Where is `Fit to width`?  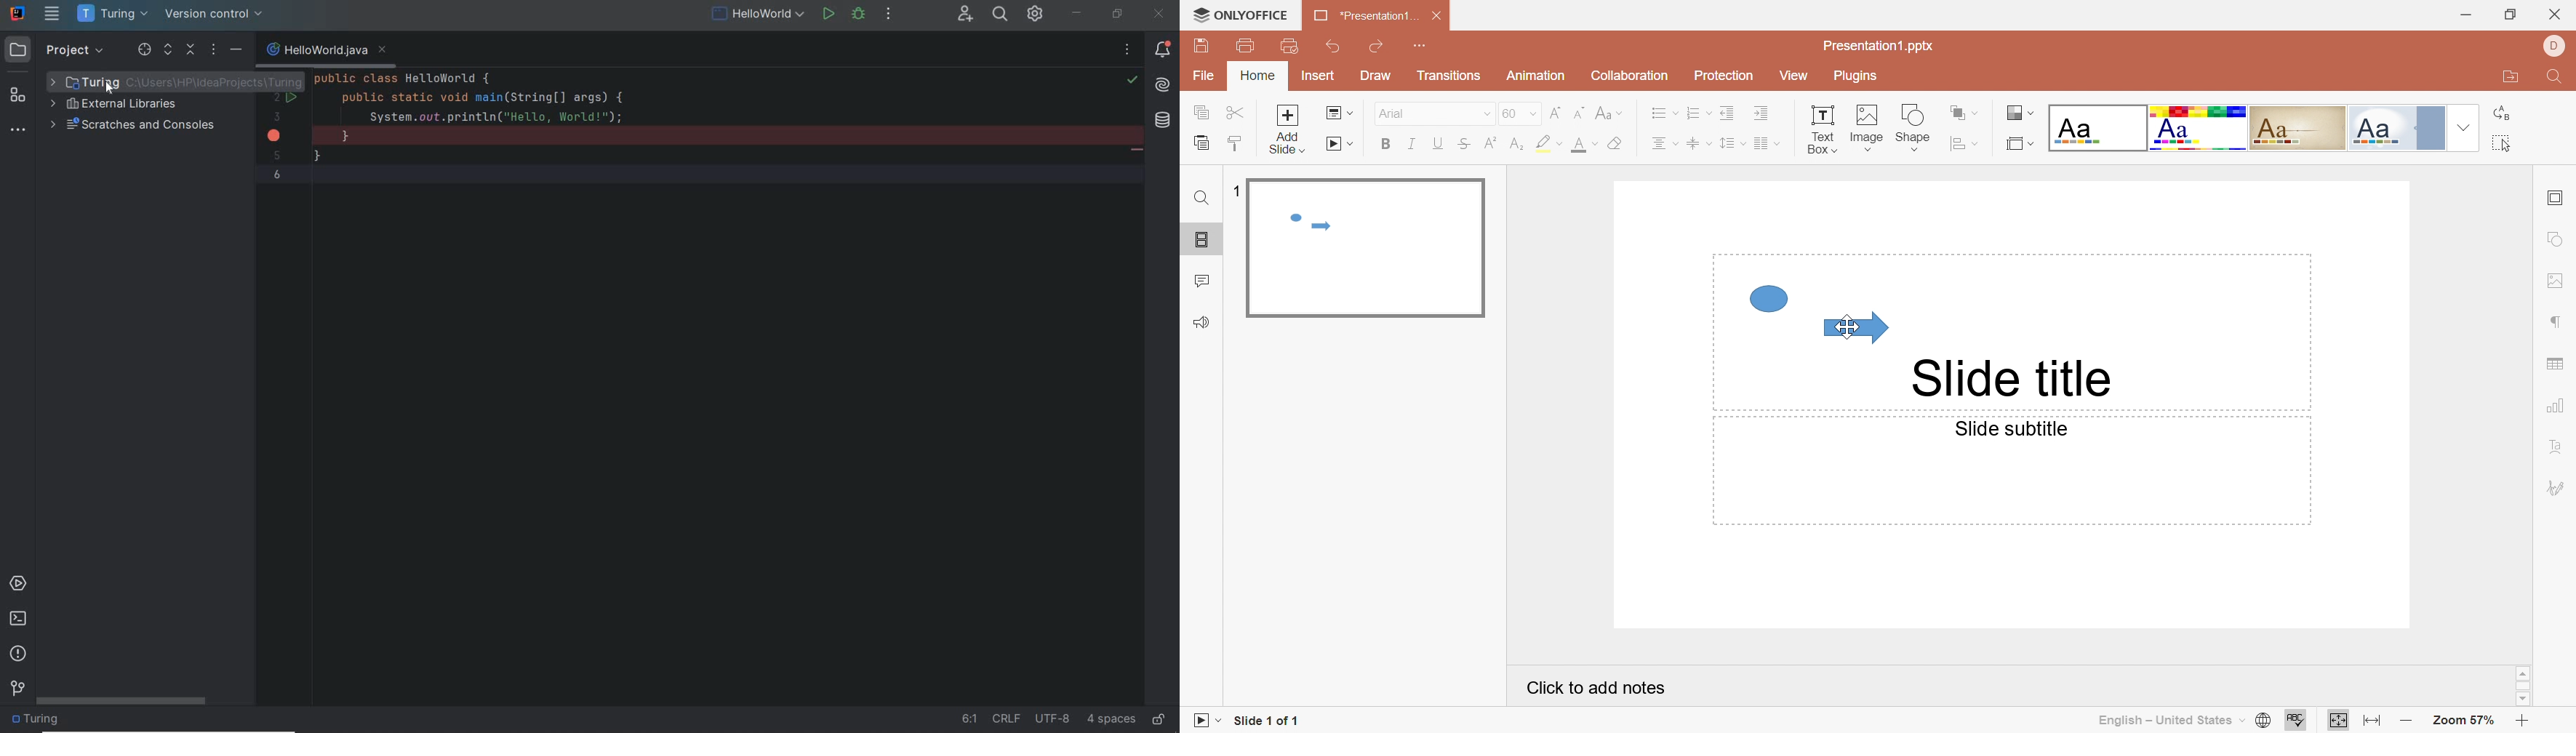
Fit to width is located at coordinates (2377, 723).